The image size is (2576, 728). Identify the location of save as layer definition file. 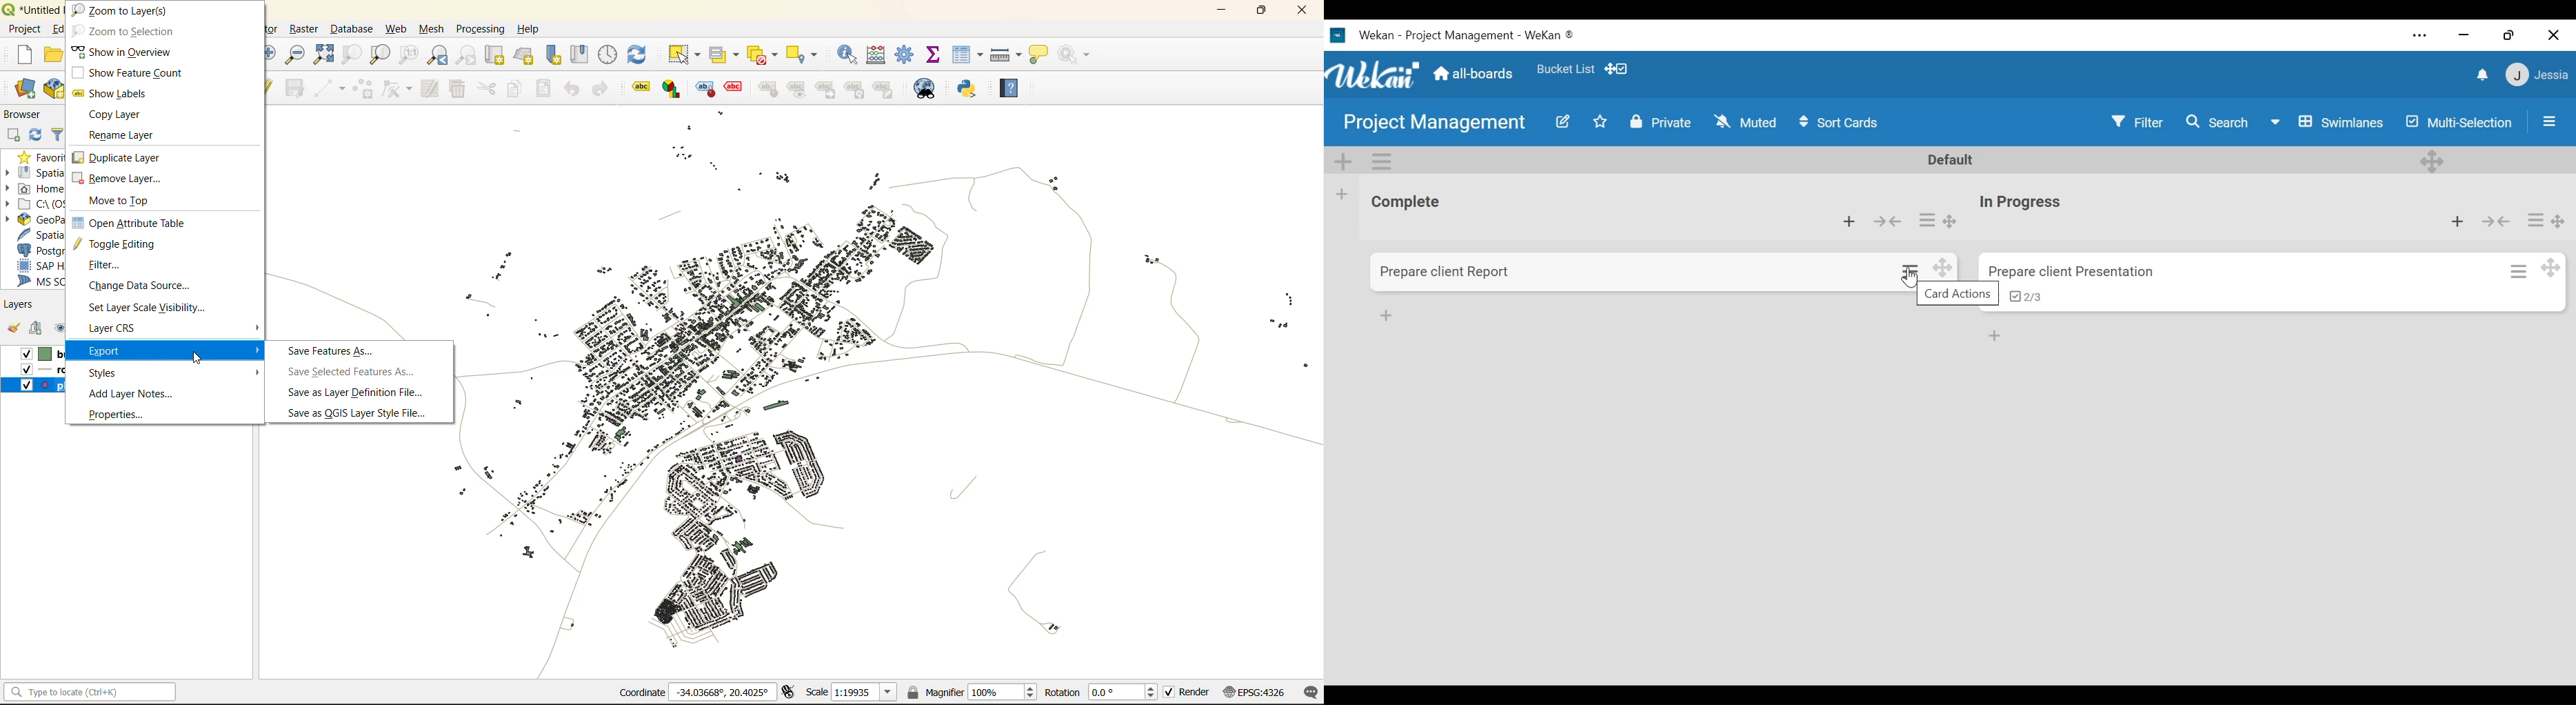
(355, 395).